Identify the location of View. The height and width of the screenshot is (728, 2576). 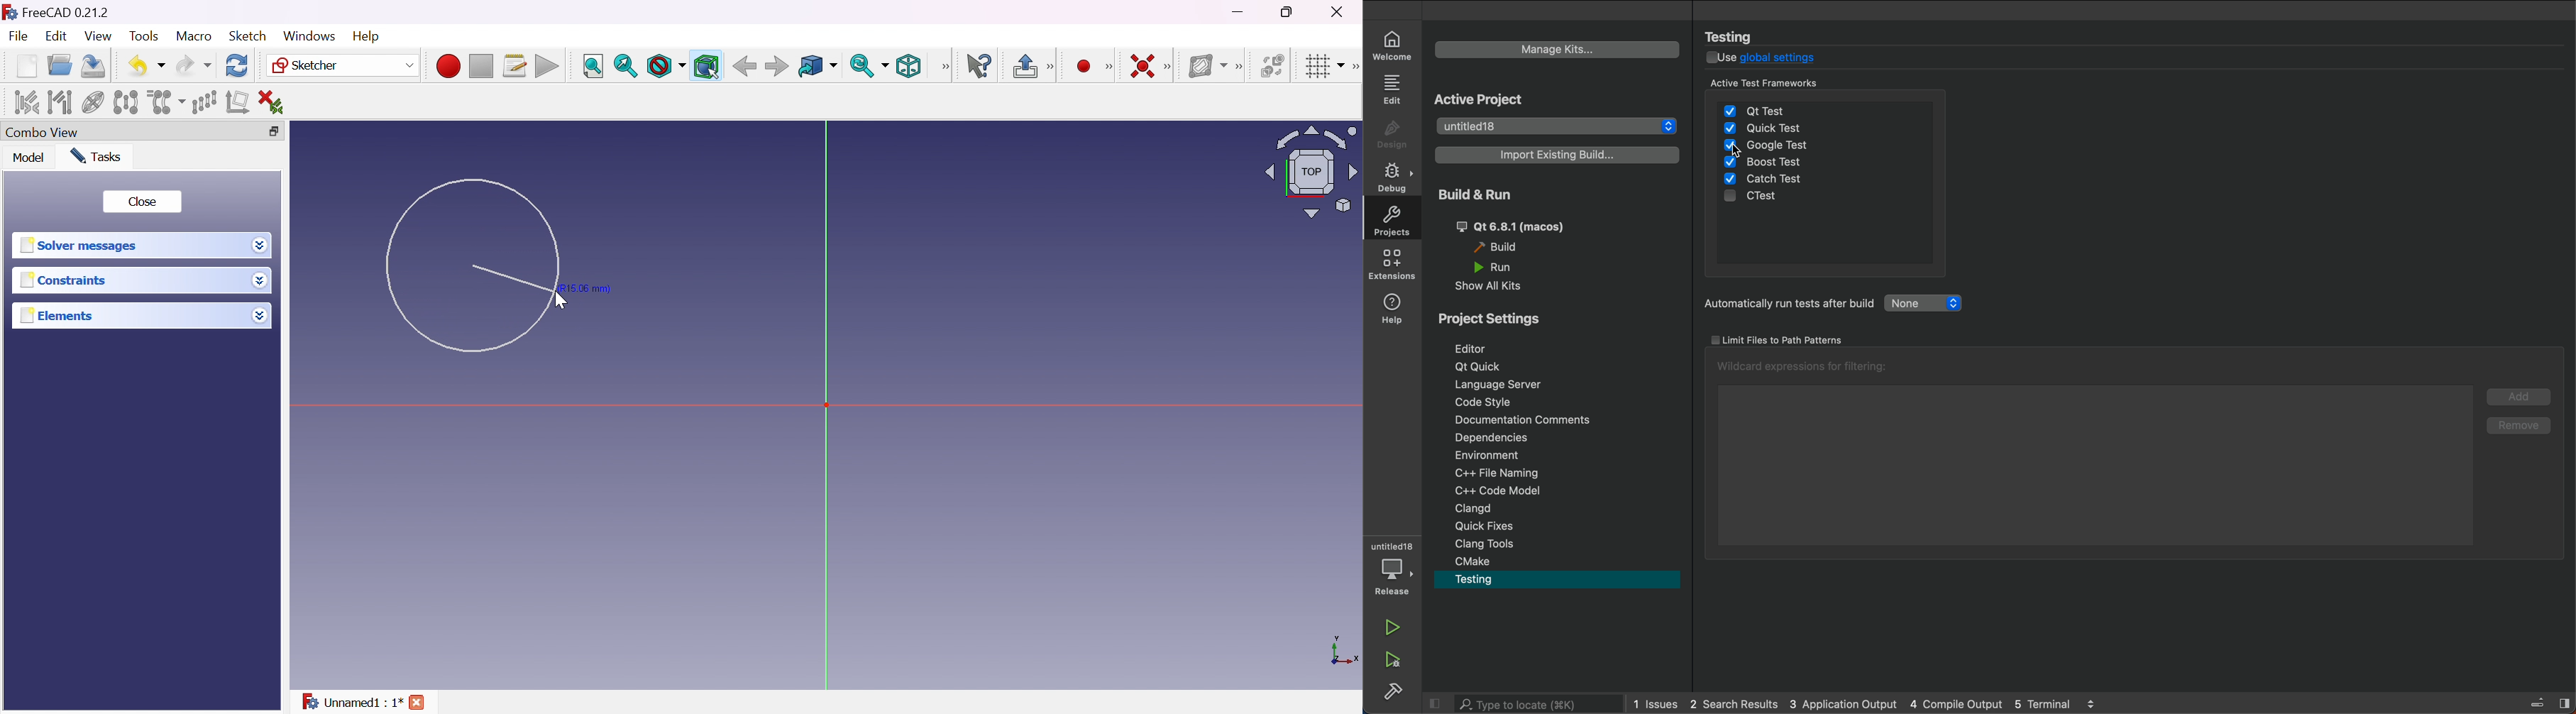
(946, 66).